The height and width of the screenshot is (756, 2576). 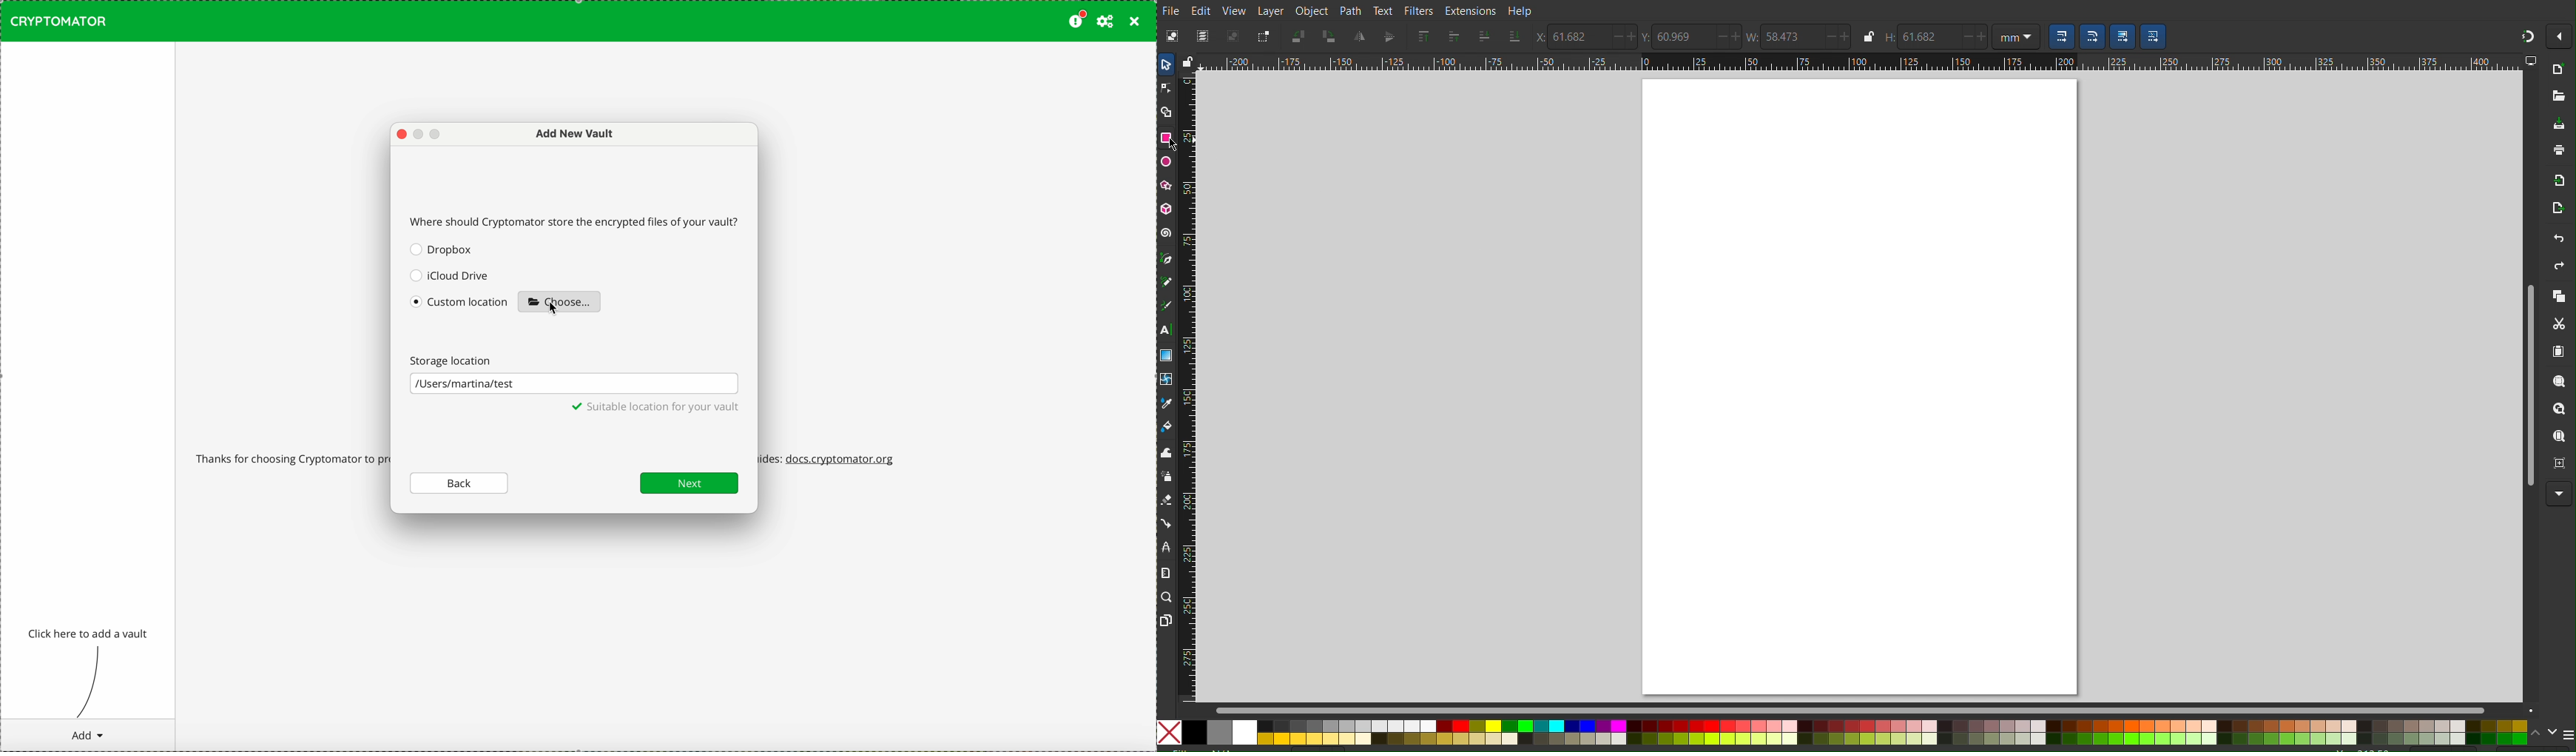 I want to click on Scrollbar, so click(x=1867, y=708).